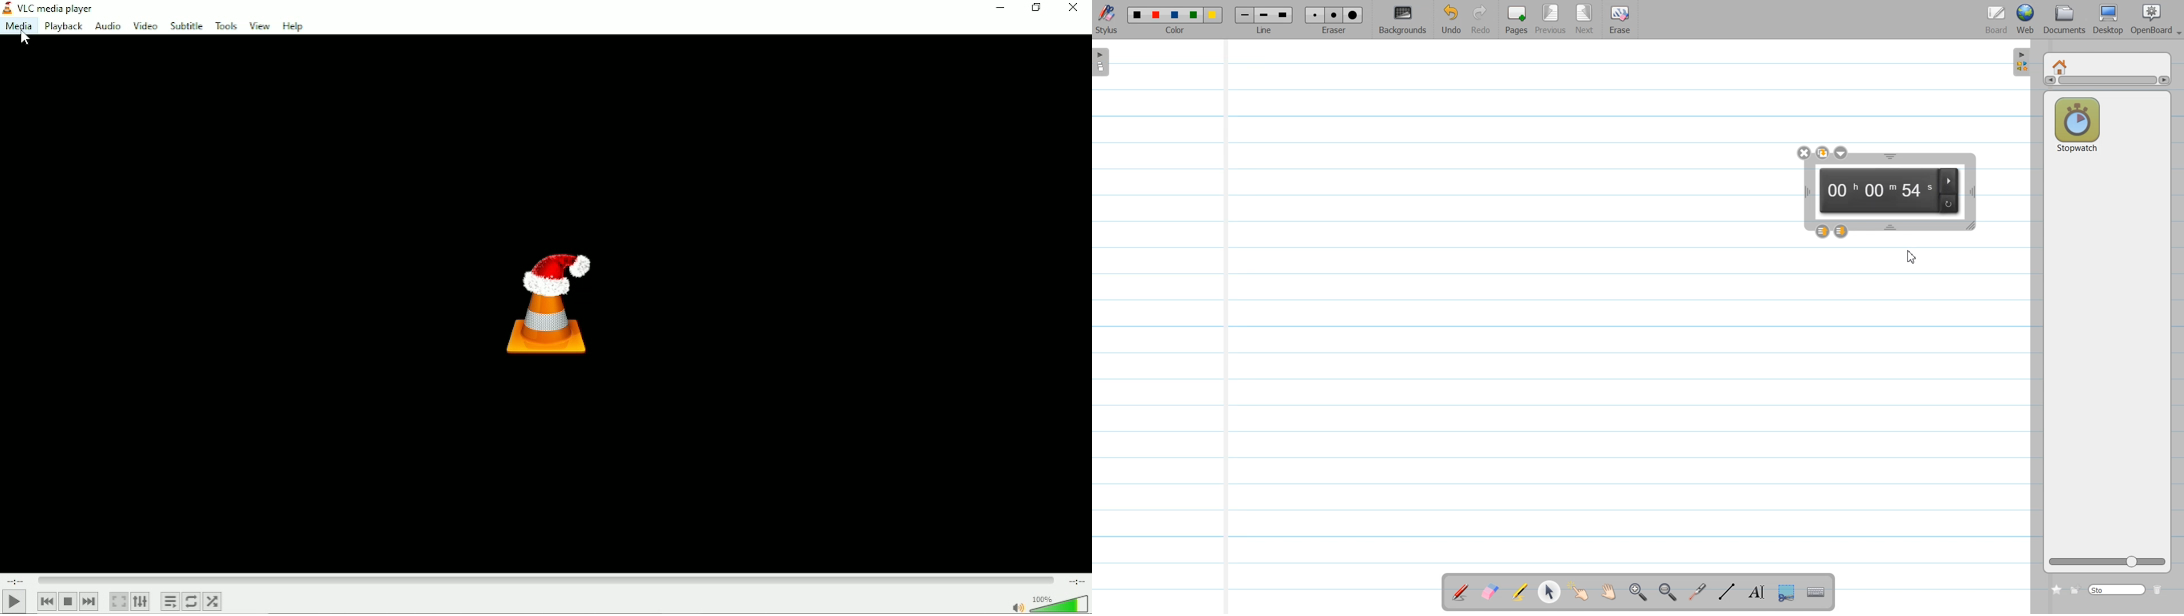 This screenshot has width=2184, height=616. Describe the element at coordinates (999, 8) in the screenshot. I see `Minimize` at that location.